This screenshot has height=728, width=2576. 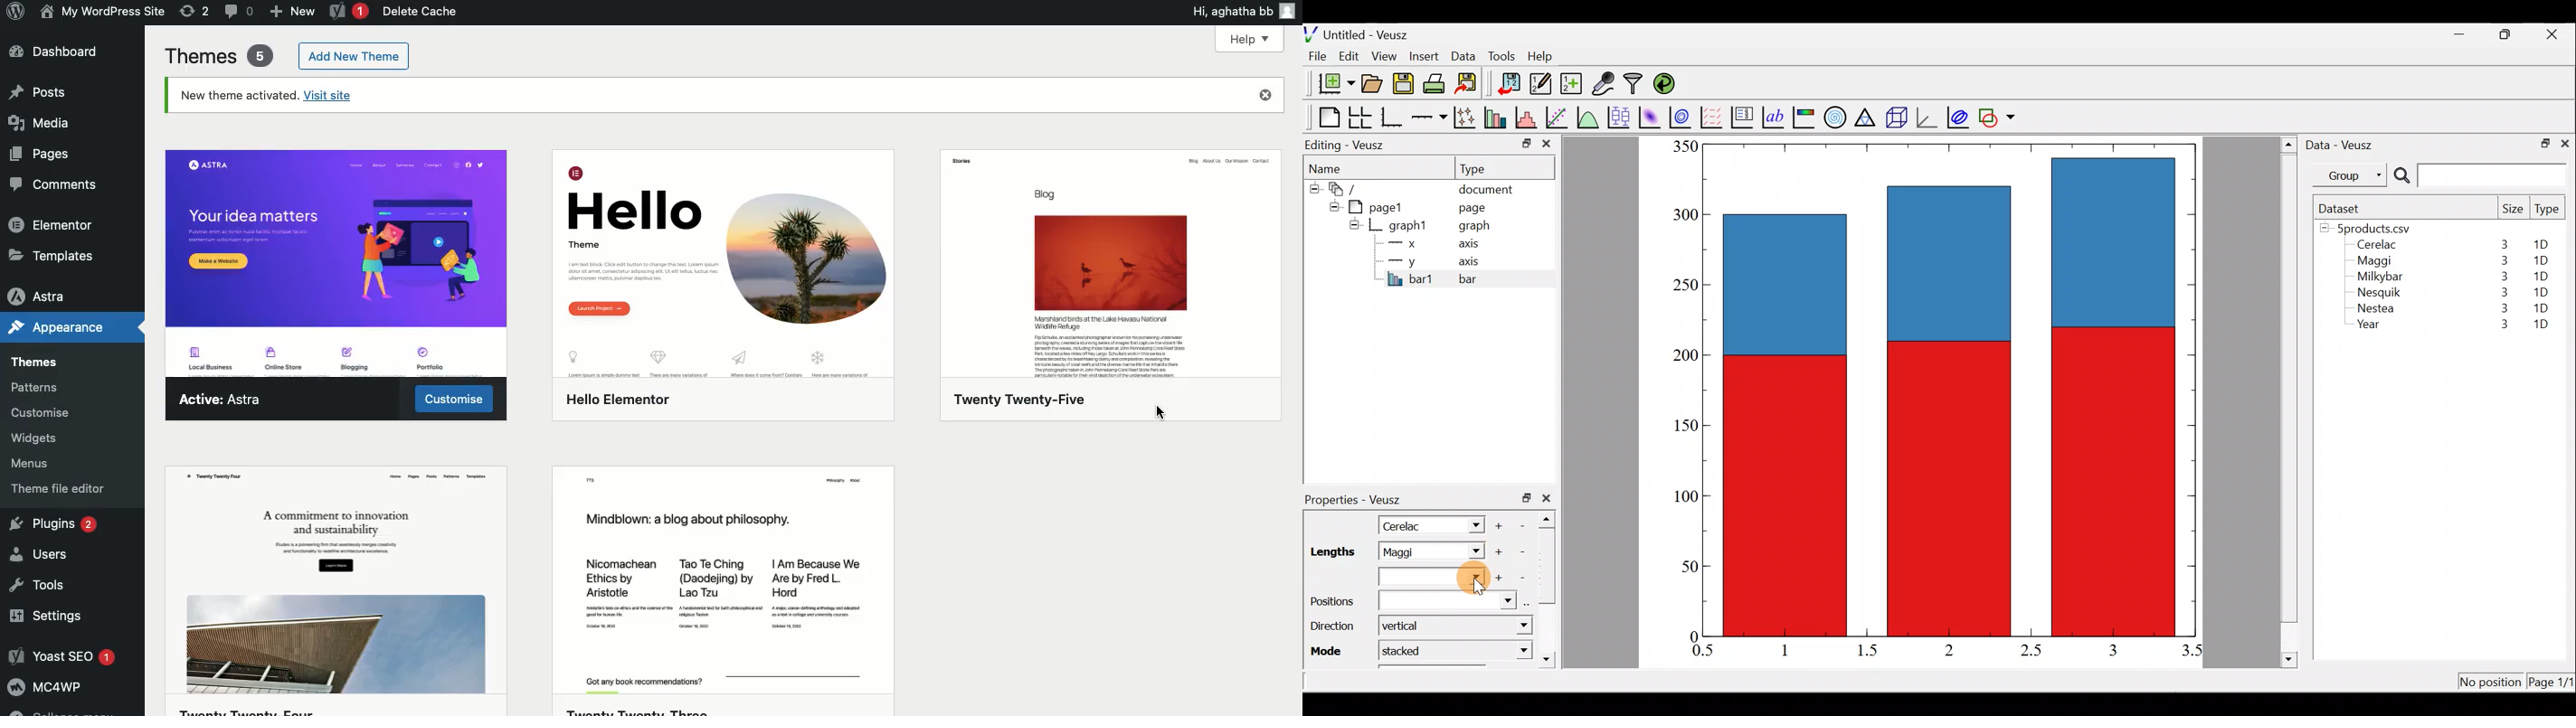 What do you see at coordinates (1161, 413) in the screenshot?
I see `cursor` at bounding box center [1161, 413].